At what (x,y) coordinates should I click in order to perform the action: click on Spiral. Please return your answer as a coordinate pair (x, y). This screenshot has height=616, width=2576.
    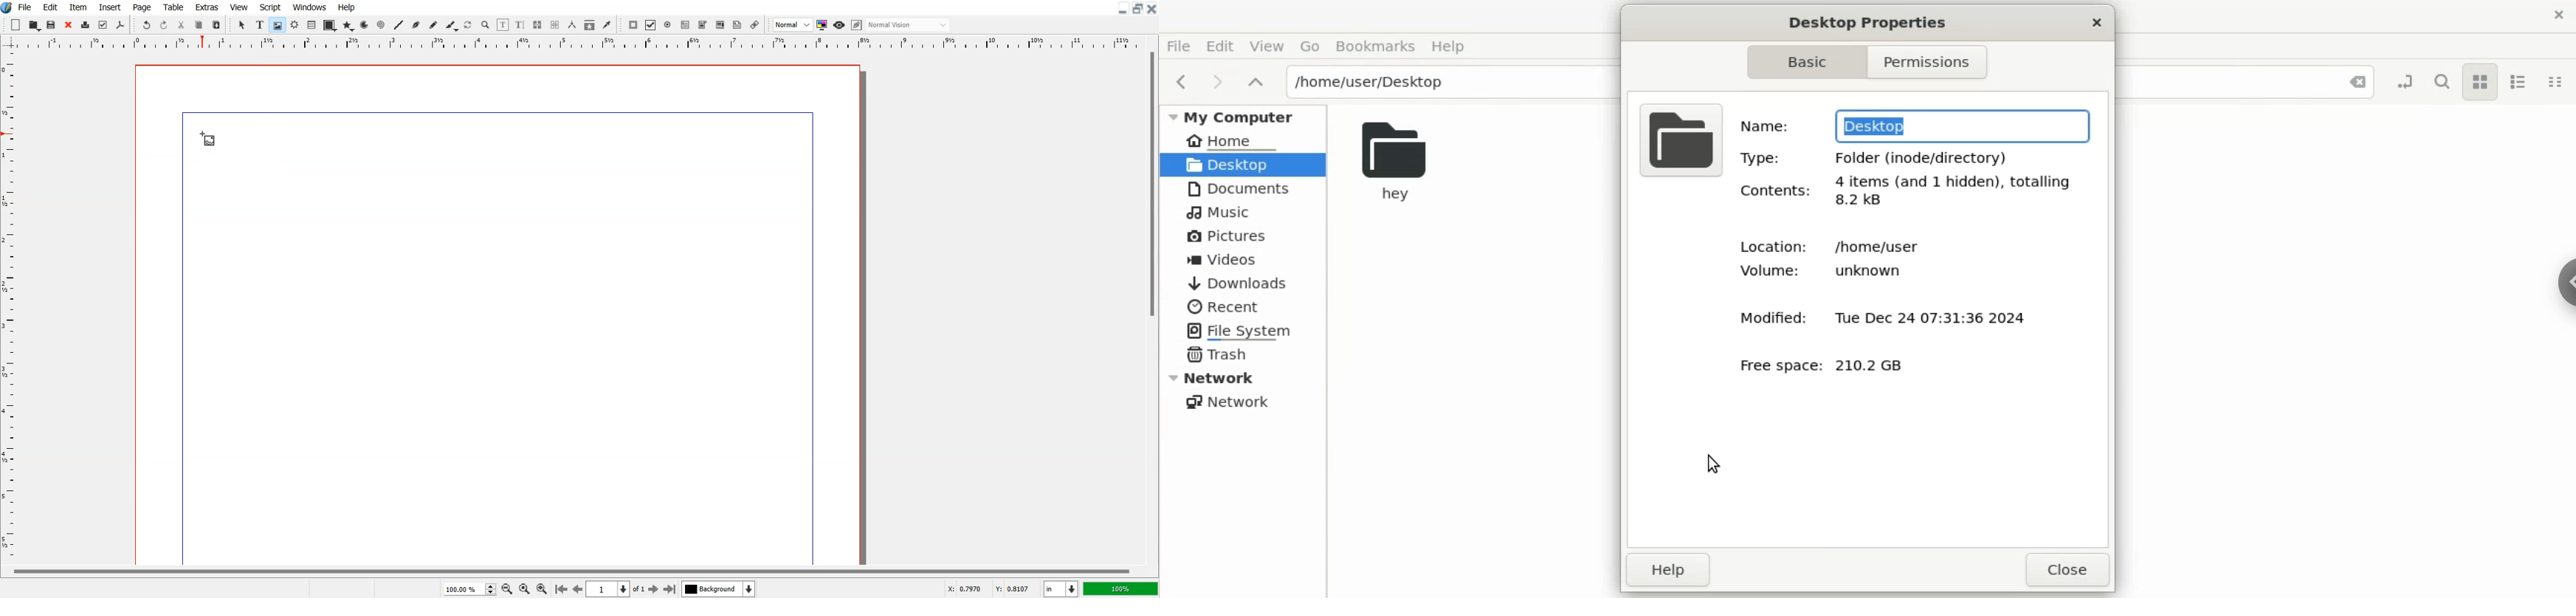
    Looking at the image, I should click on (380, 24).